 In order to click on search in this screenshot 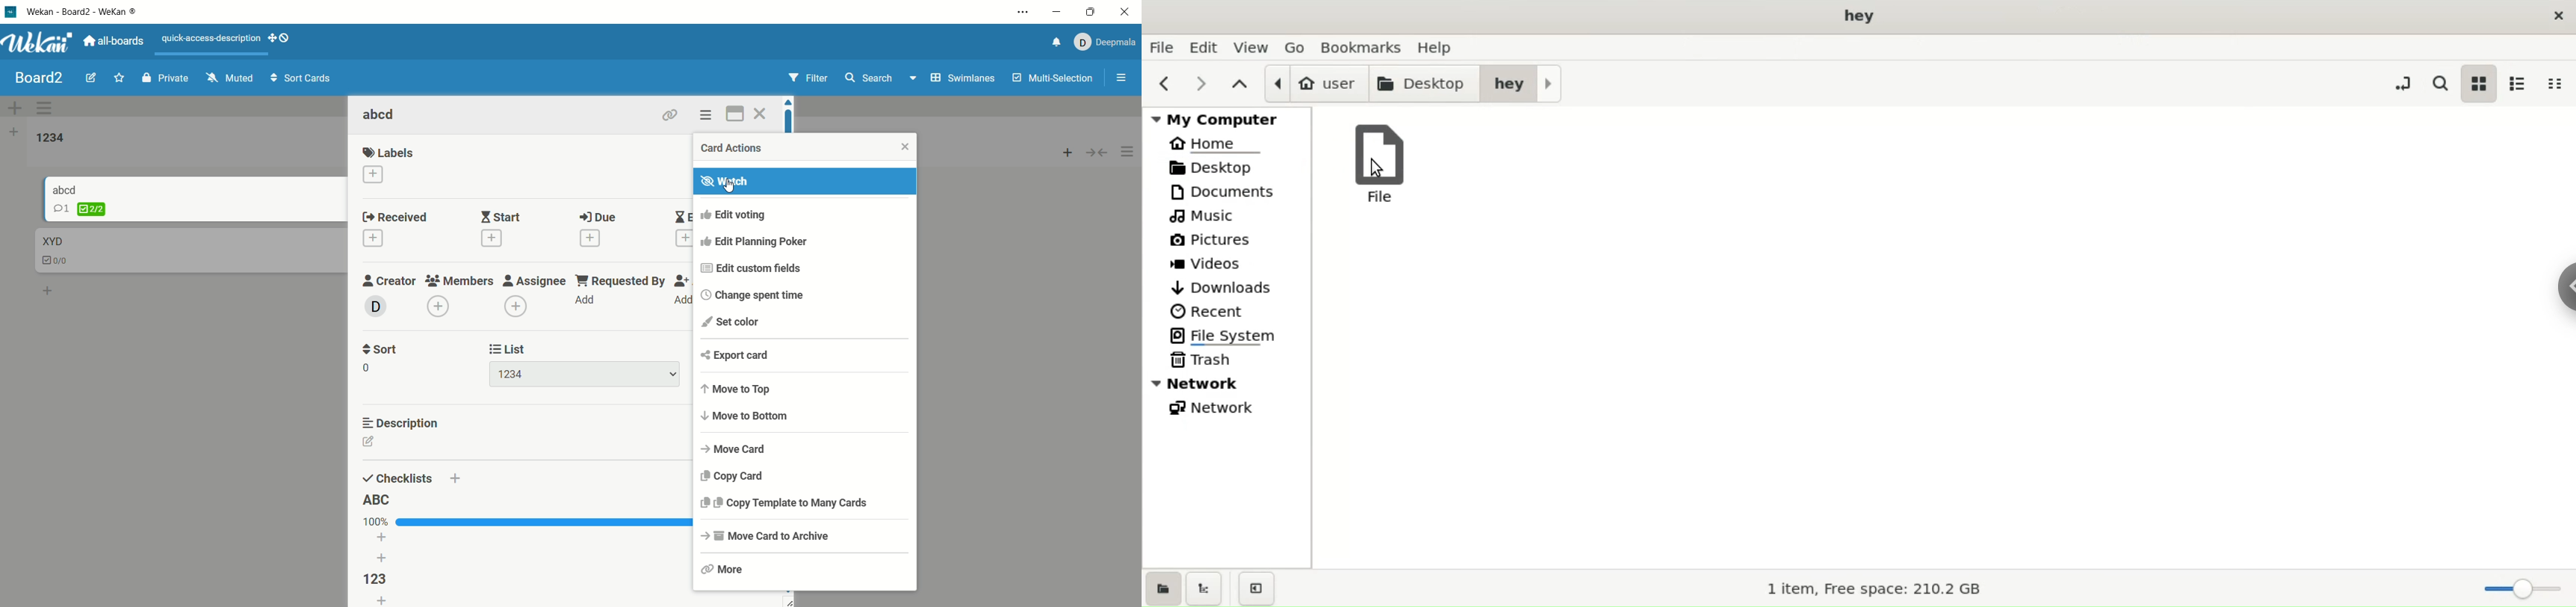, I will do `click(2438, 84)`.